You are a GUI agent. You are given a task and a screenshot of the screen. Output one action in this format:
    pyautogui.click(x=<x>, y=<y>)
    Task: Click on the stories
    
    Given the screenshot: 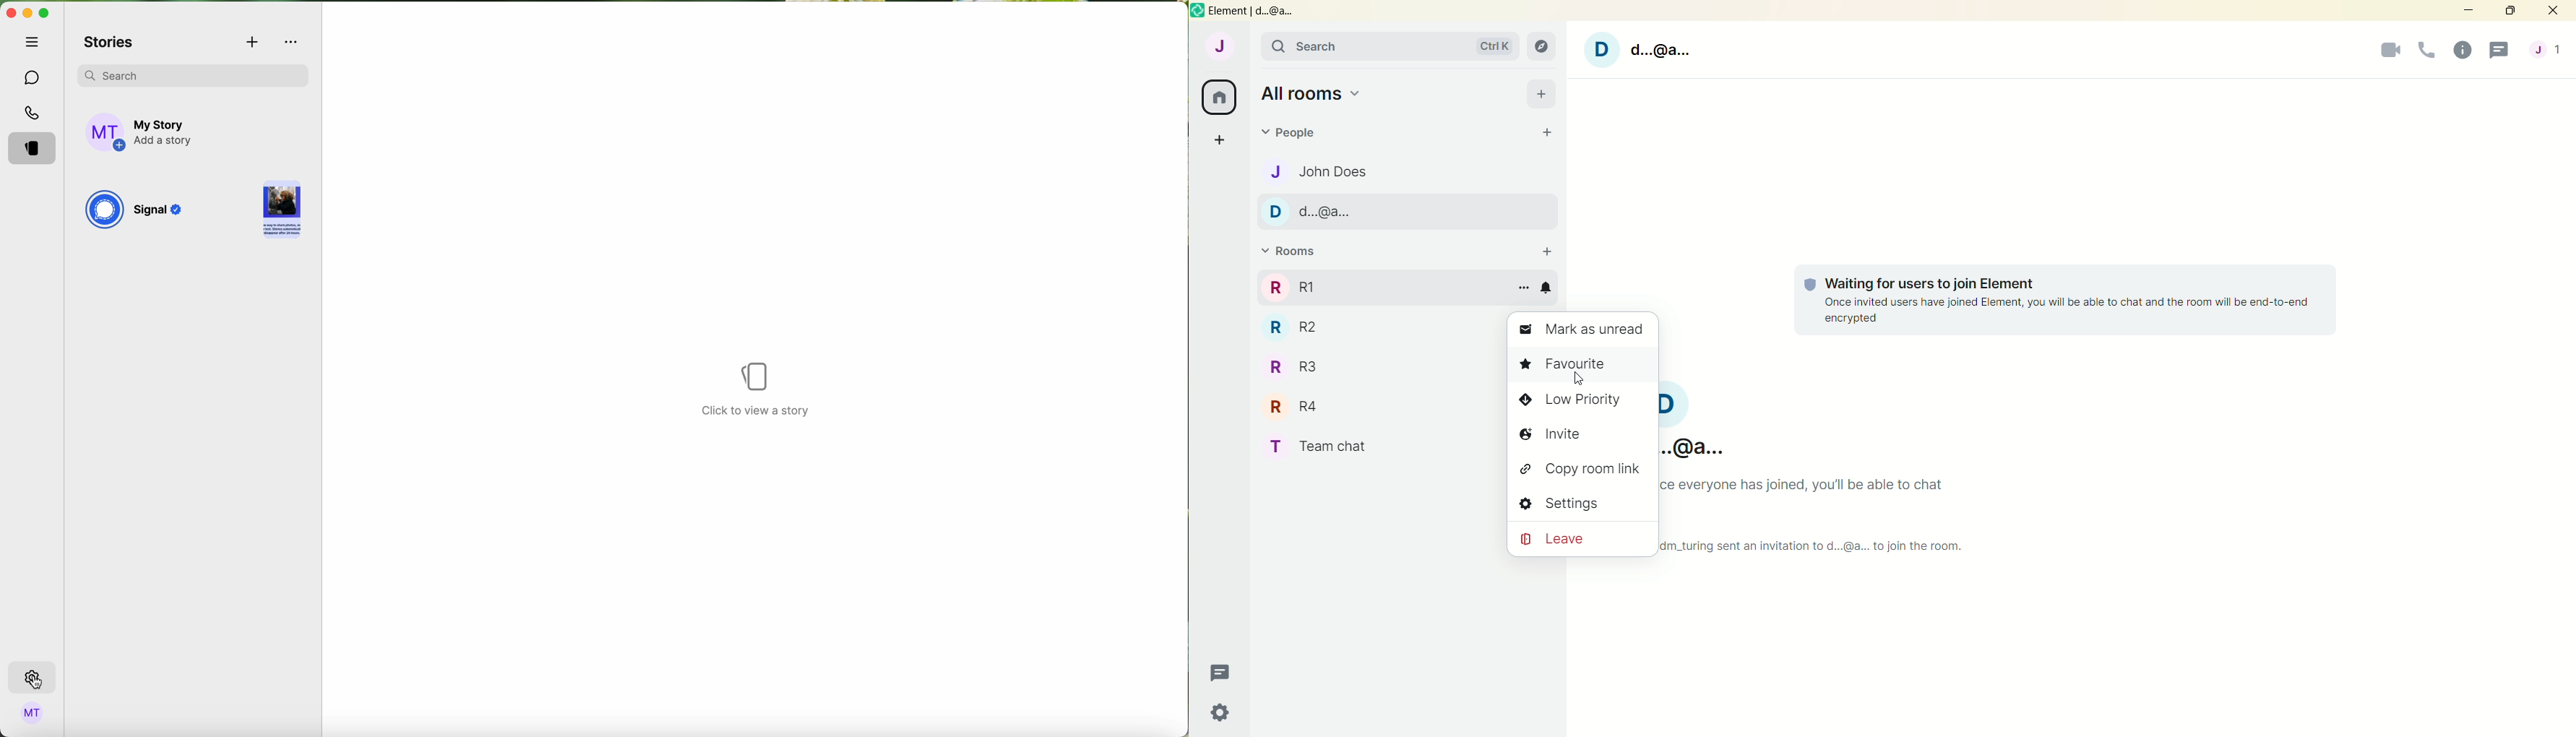 What is the action you would take?
    pyautogui.click(x=35, y=149)
    